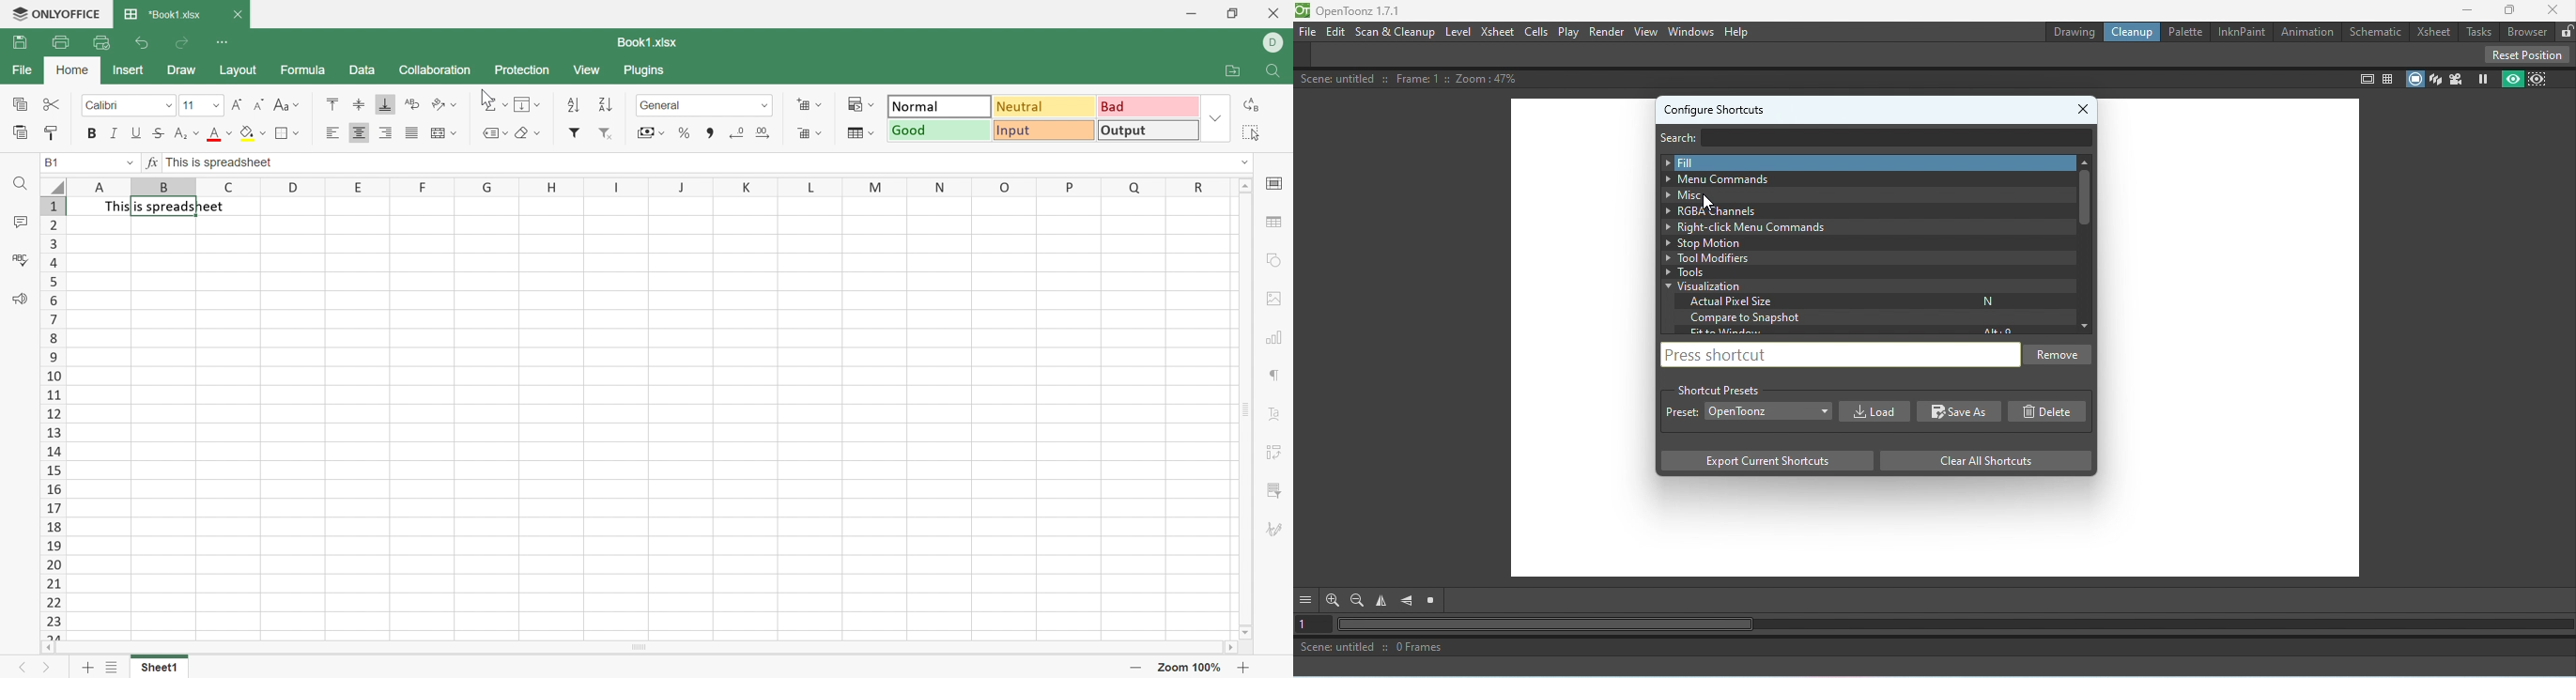  Describe the element at coordinates (1276, 42) in the screenshot. I see `DELL` at that location.